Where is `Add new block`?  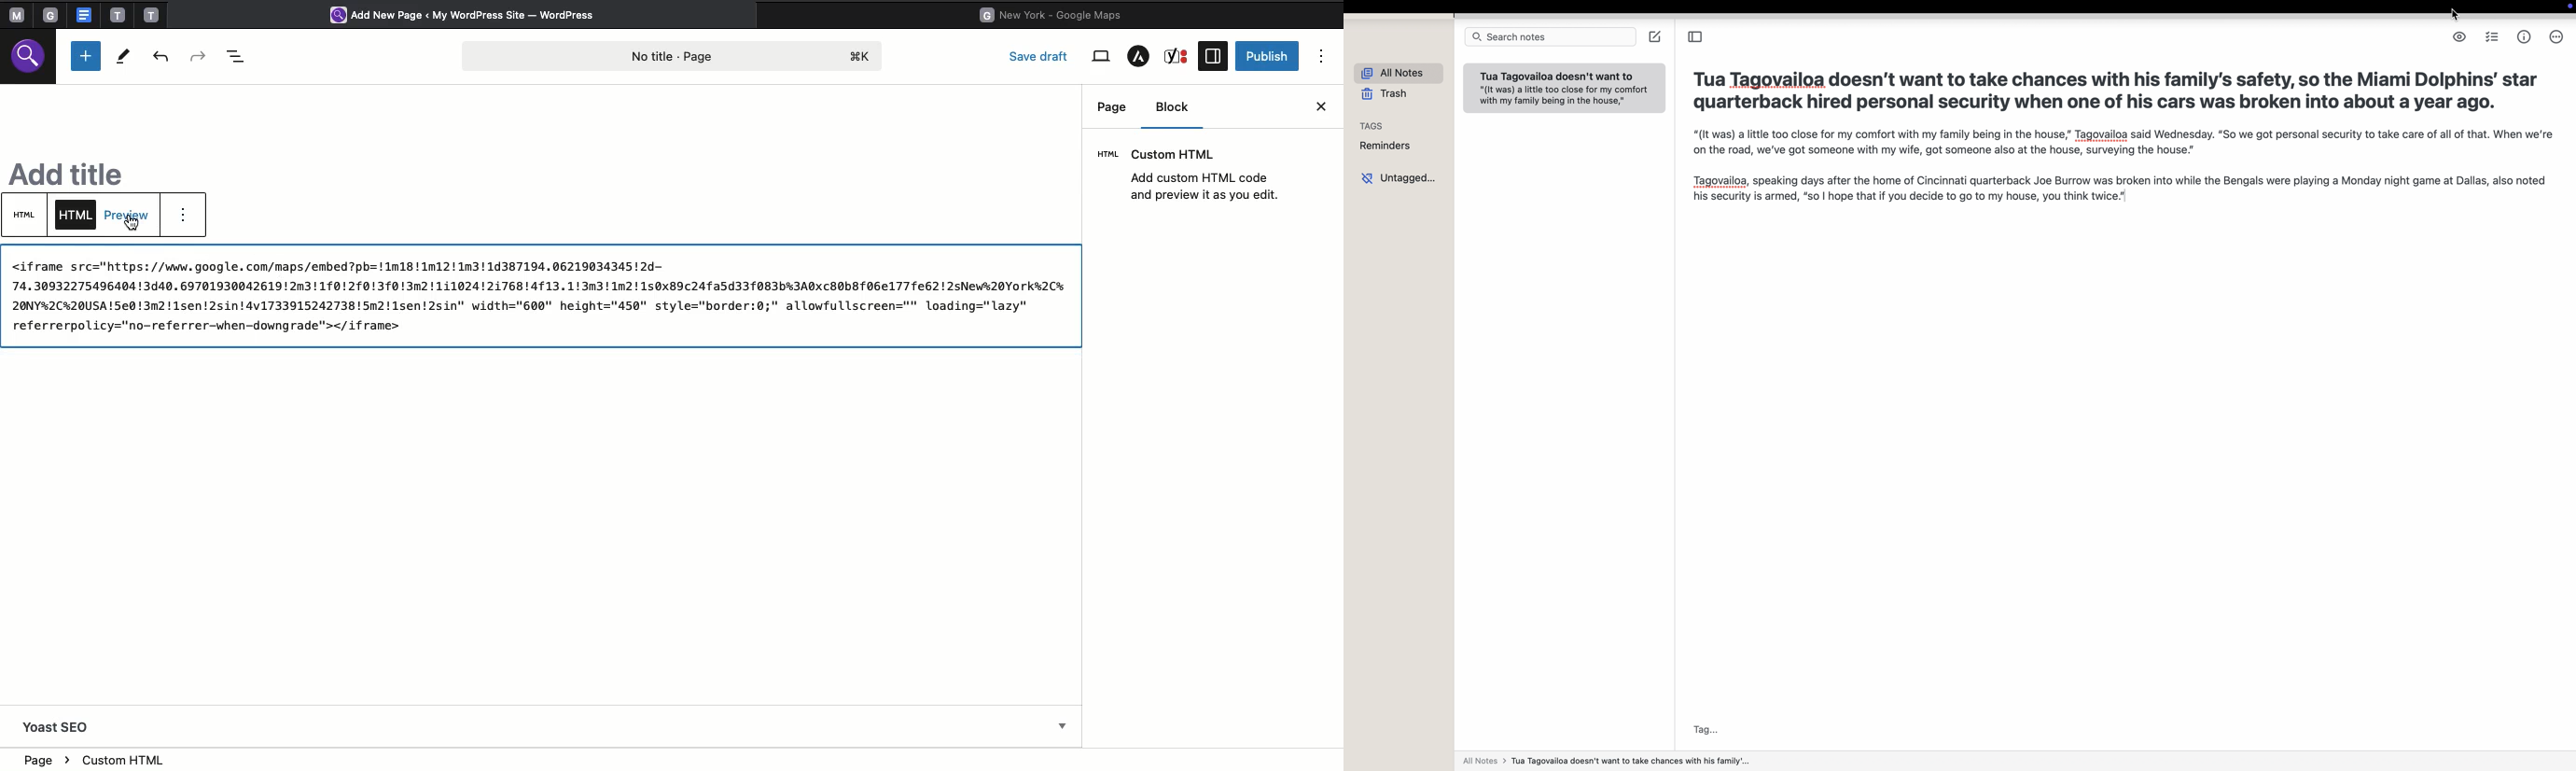 Add new block is located at coordinates (86, 56).